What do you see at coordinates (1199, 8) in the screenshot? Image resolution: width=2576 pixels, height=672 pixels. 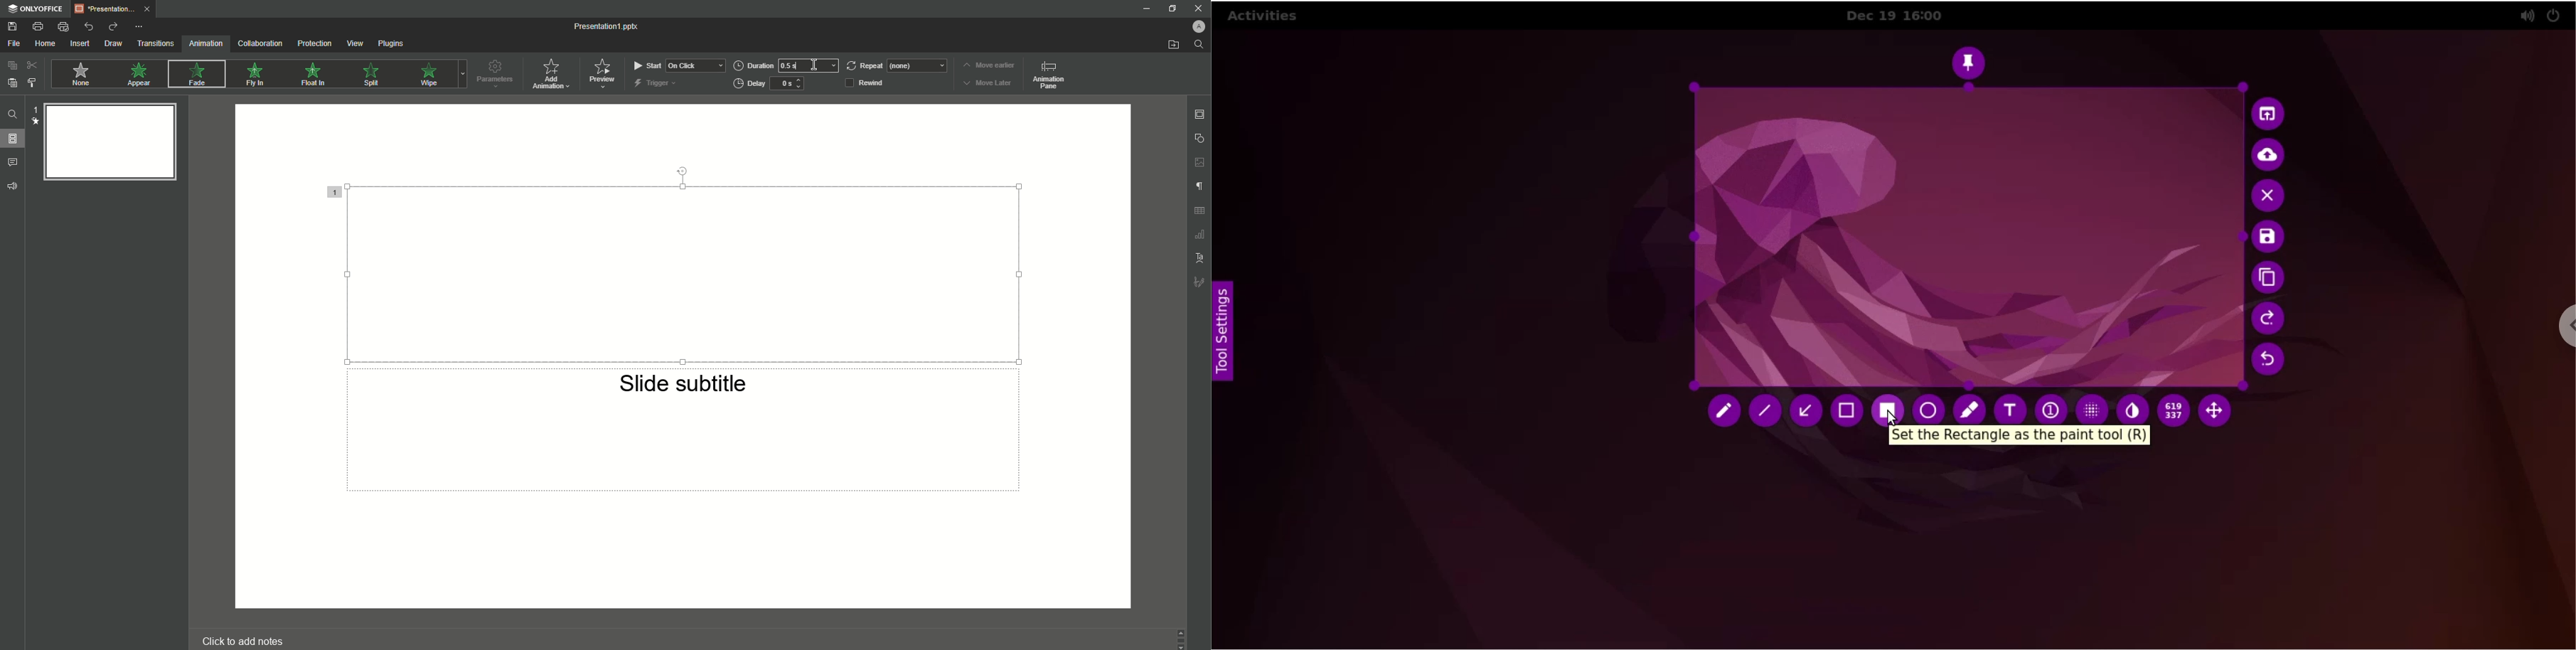 I see `Close` at bounding box center [1199, 8].